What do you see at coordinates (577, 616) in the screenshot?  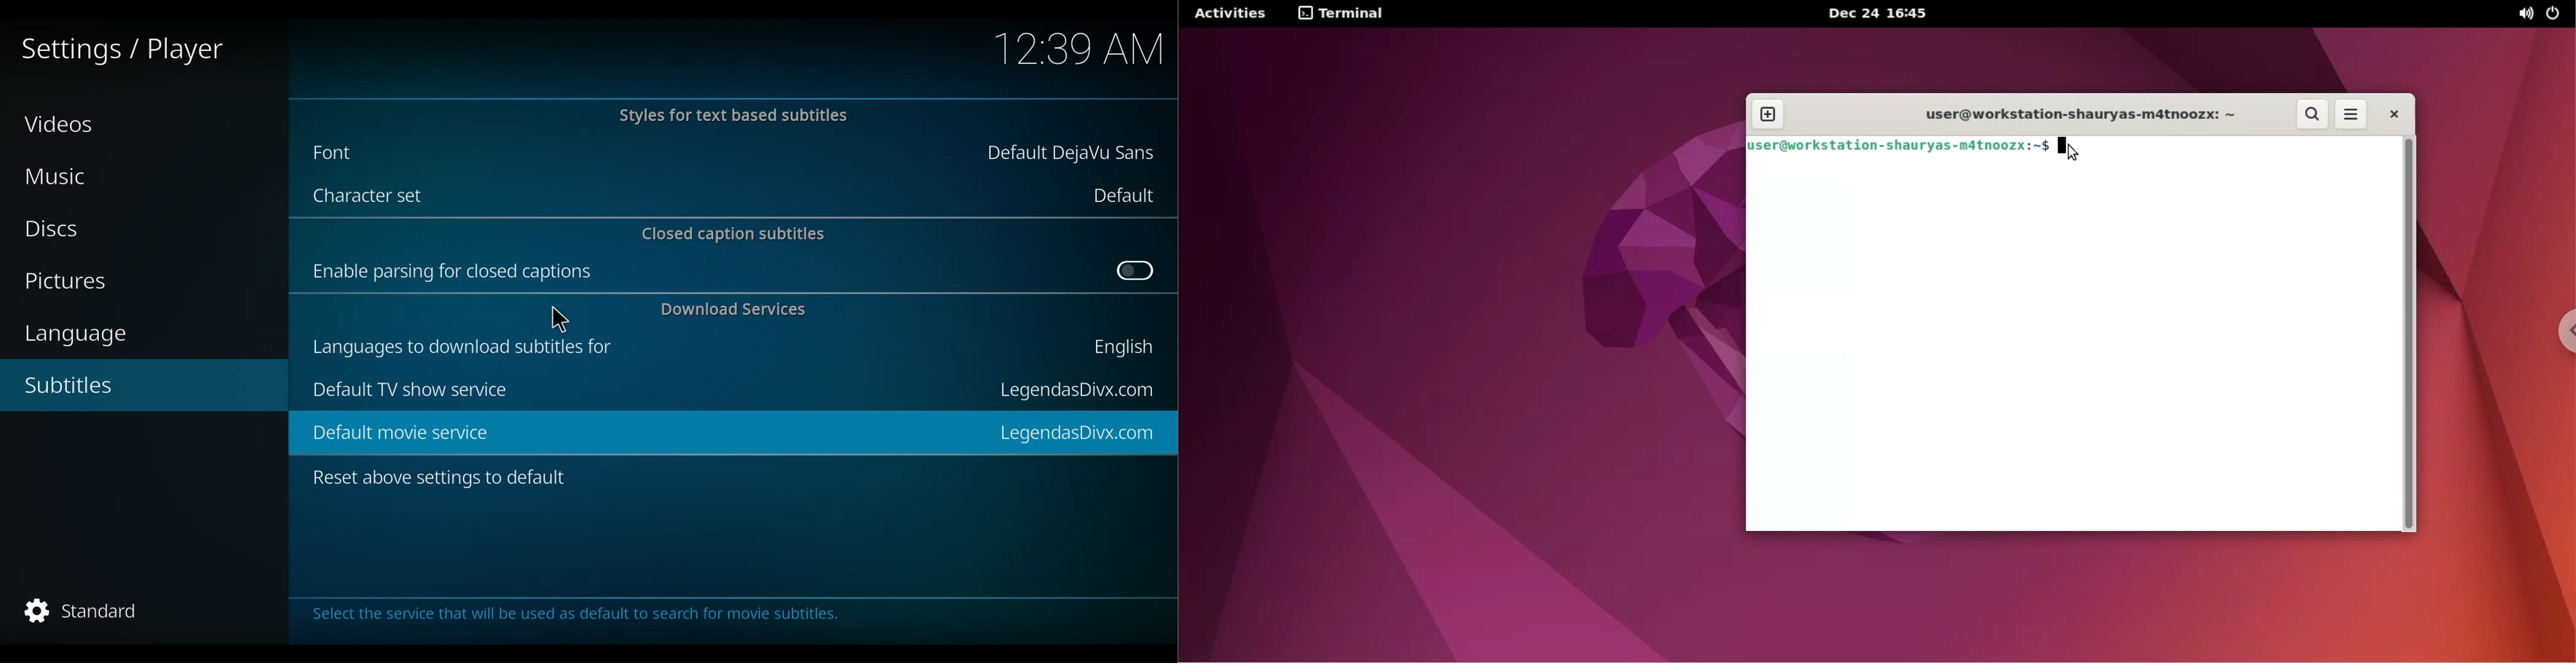 I see `Select the service that will be used as default to search for movie subtitles.` at bounding box center [577, 616].